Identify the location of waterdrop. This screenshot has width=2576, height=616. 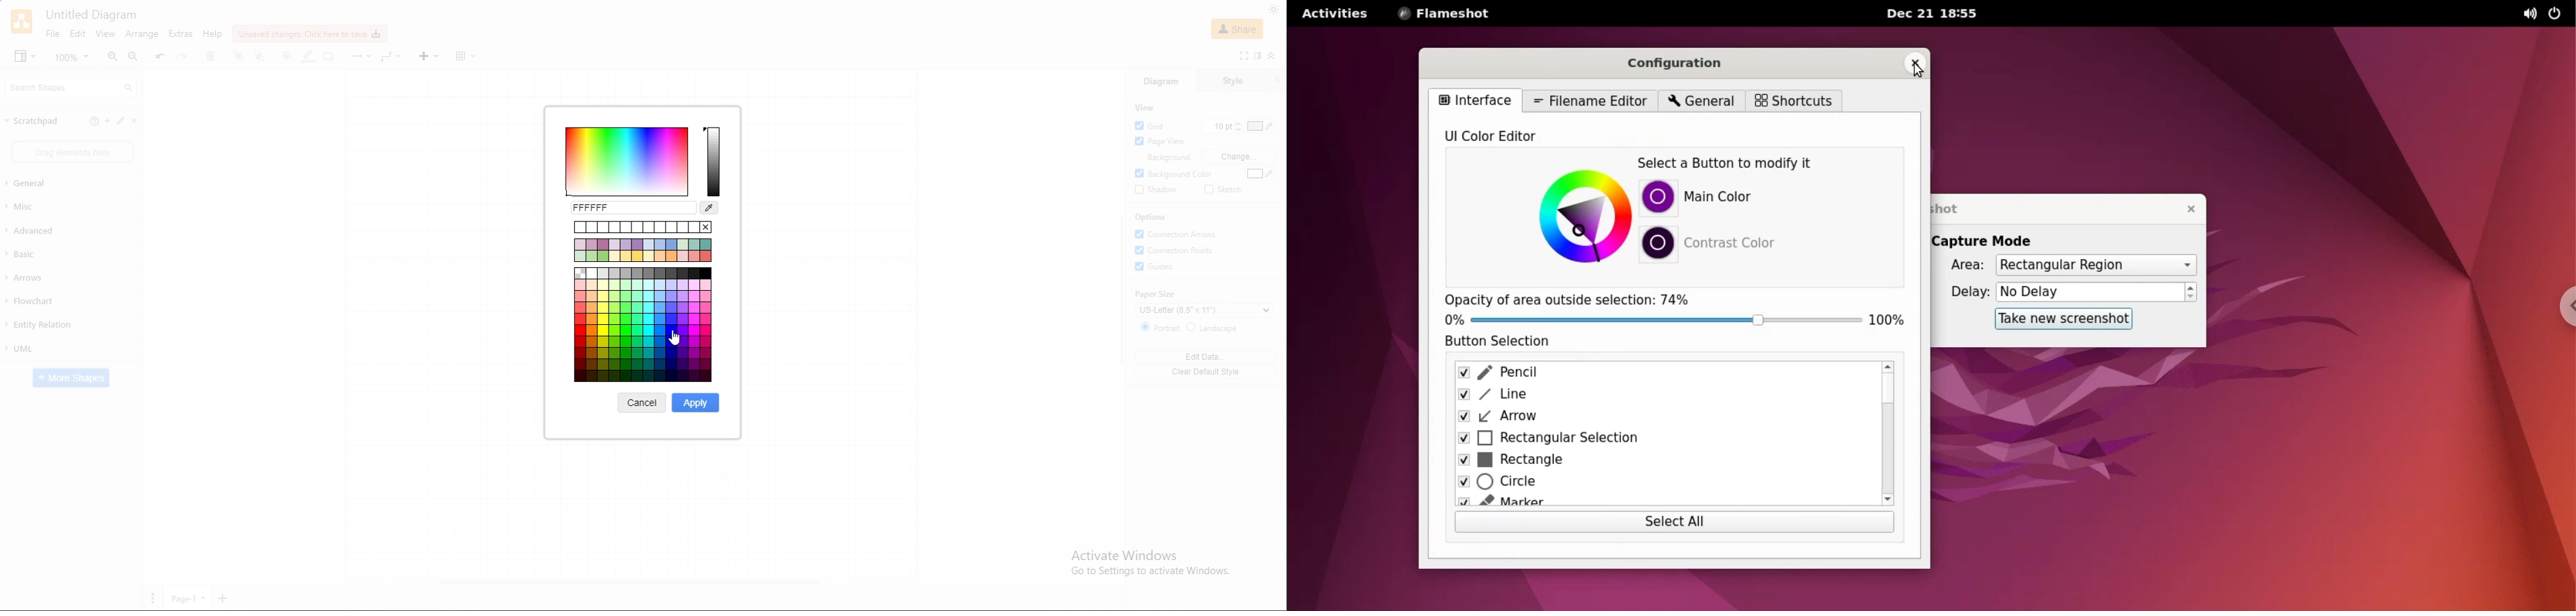
(709, 208).